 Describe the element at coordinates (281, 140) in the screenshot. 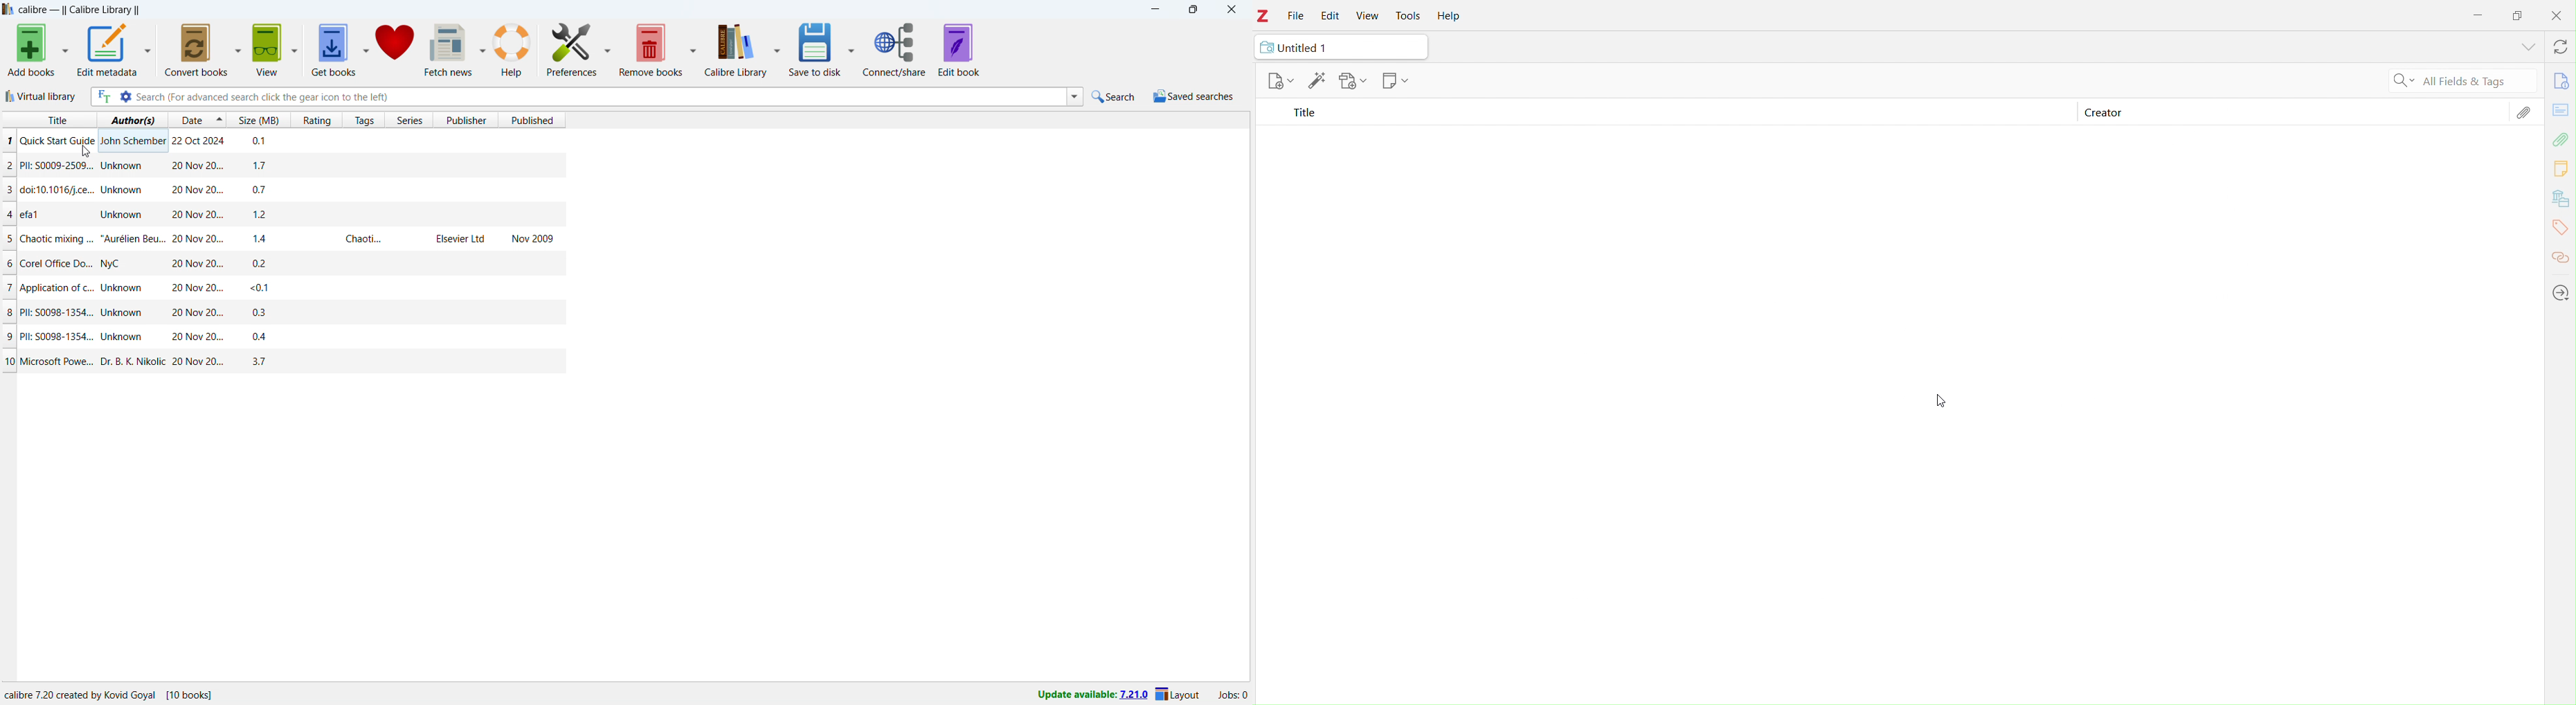

I see `one book entry` at that location.